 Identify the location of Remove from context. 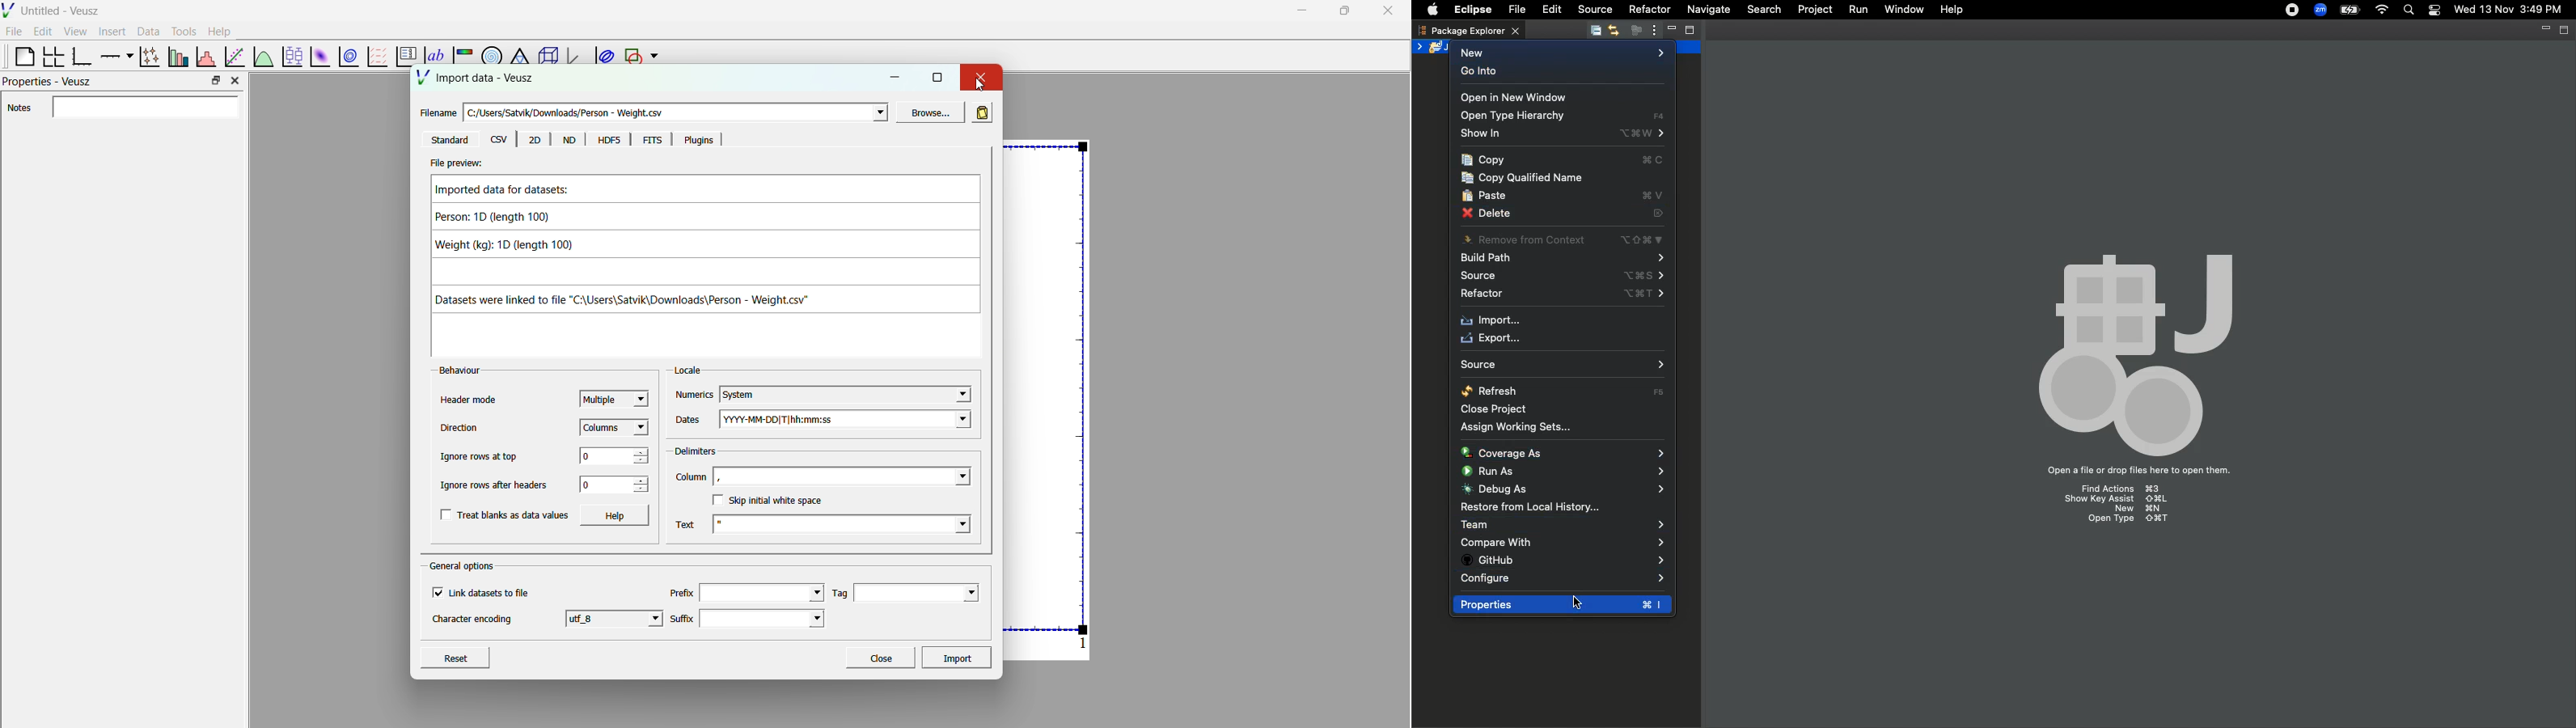
(1563, 239).